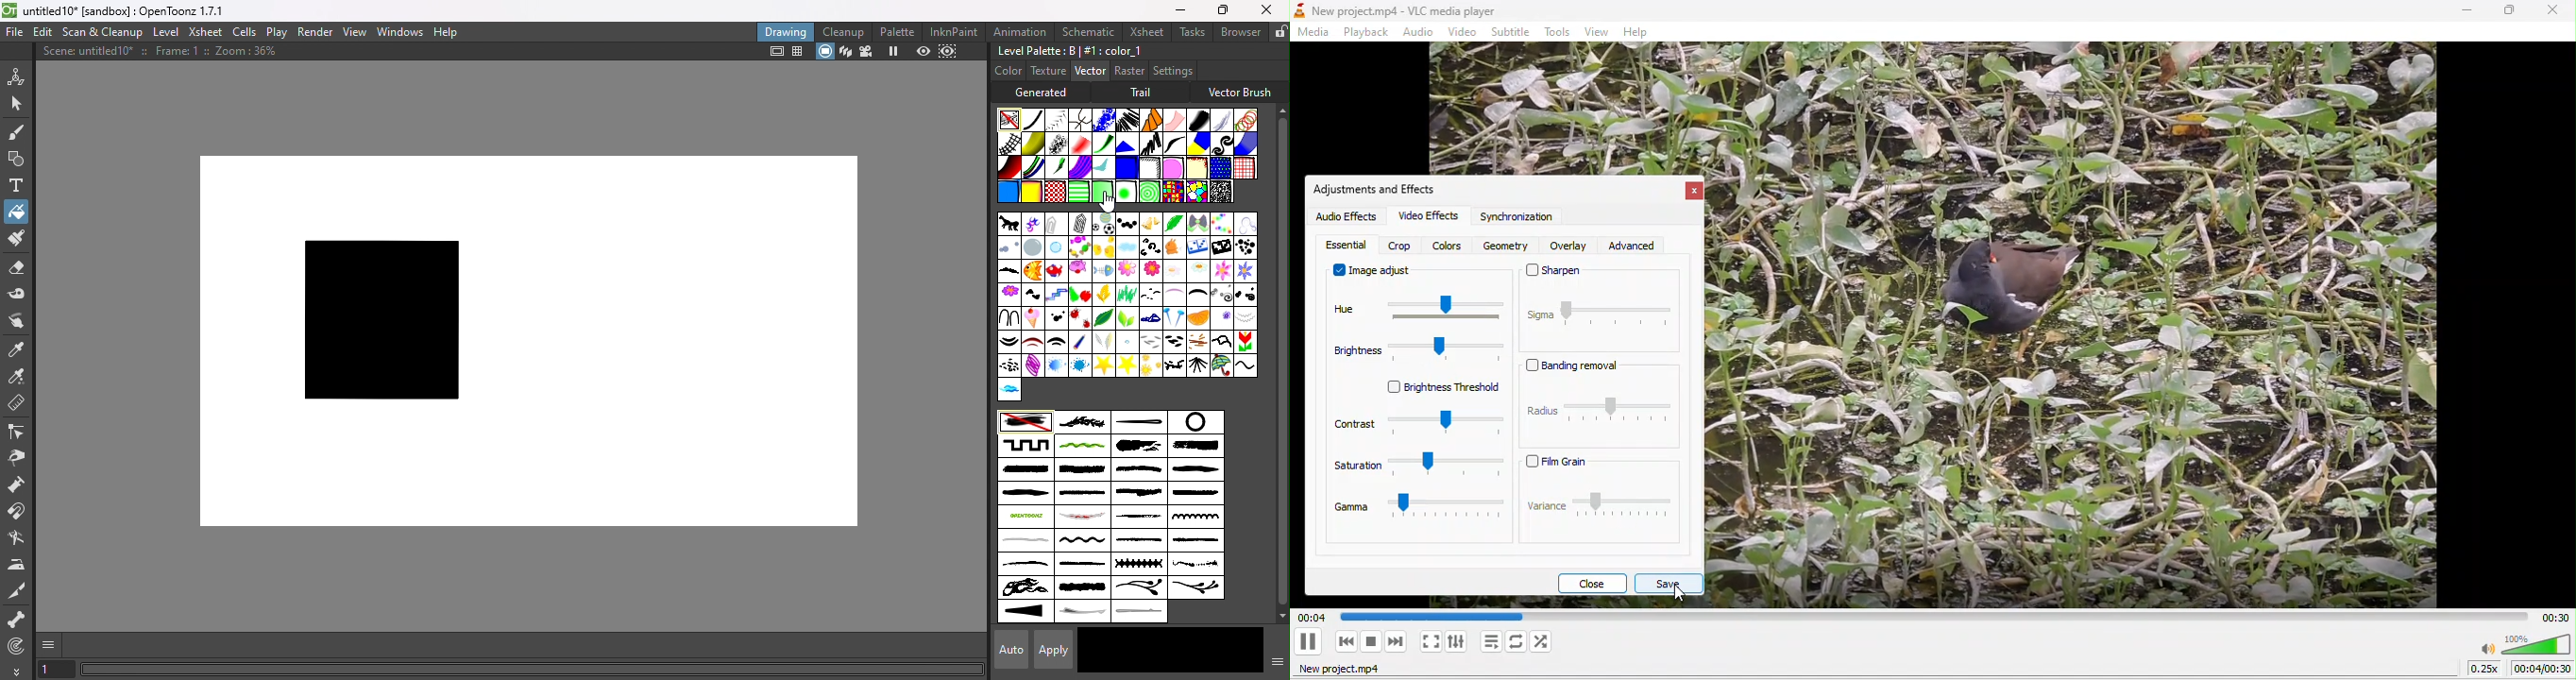 This screenshot has height=700, width=2576. I want to click on dots, so click(1057, 318).